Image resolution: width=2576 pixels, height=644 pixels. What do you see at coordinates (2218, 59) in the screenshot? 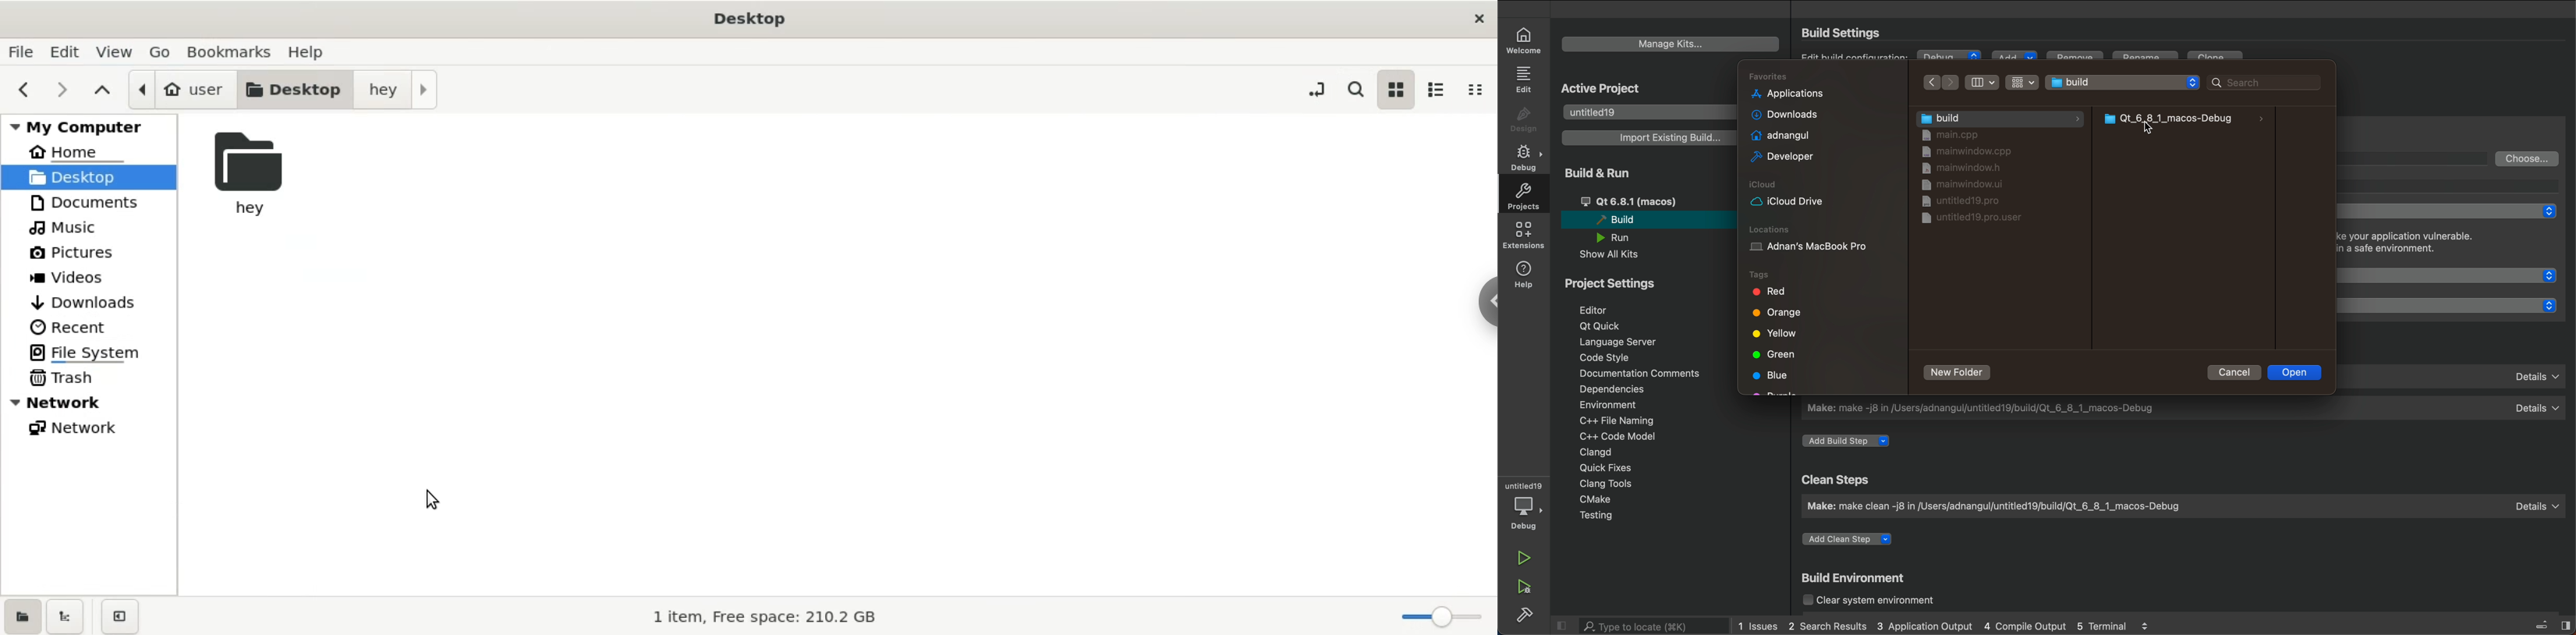
I see `clone` at bounding box center [2218, 59].